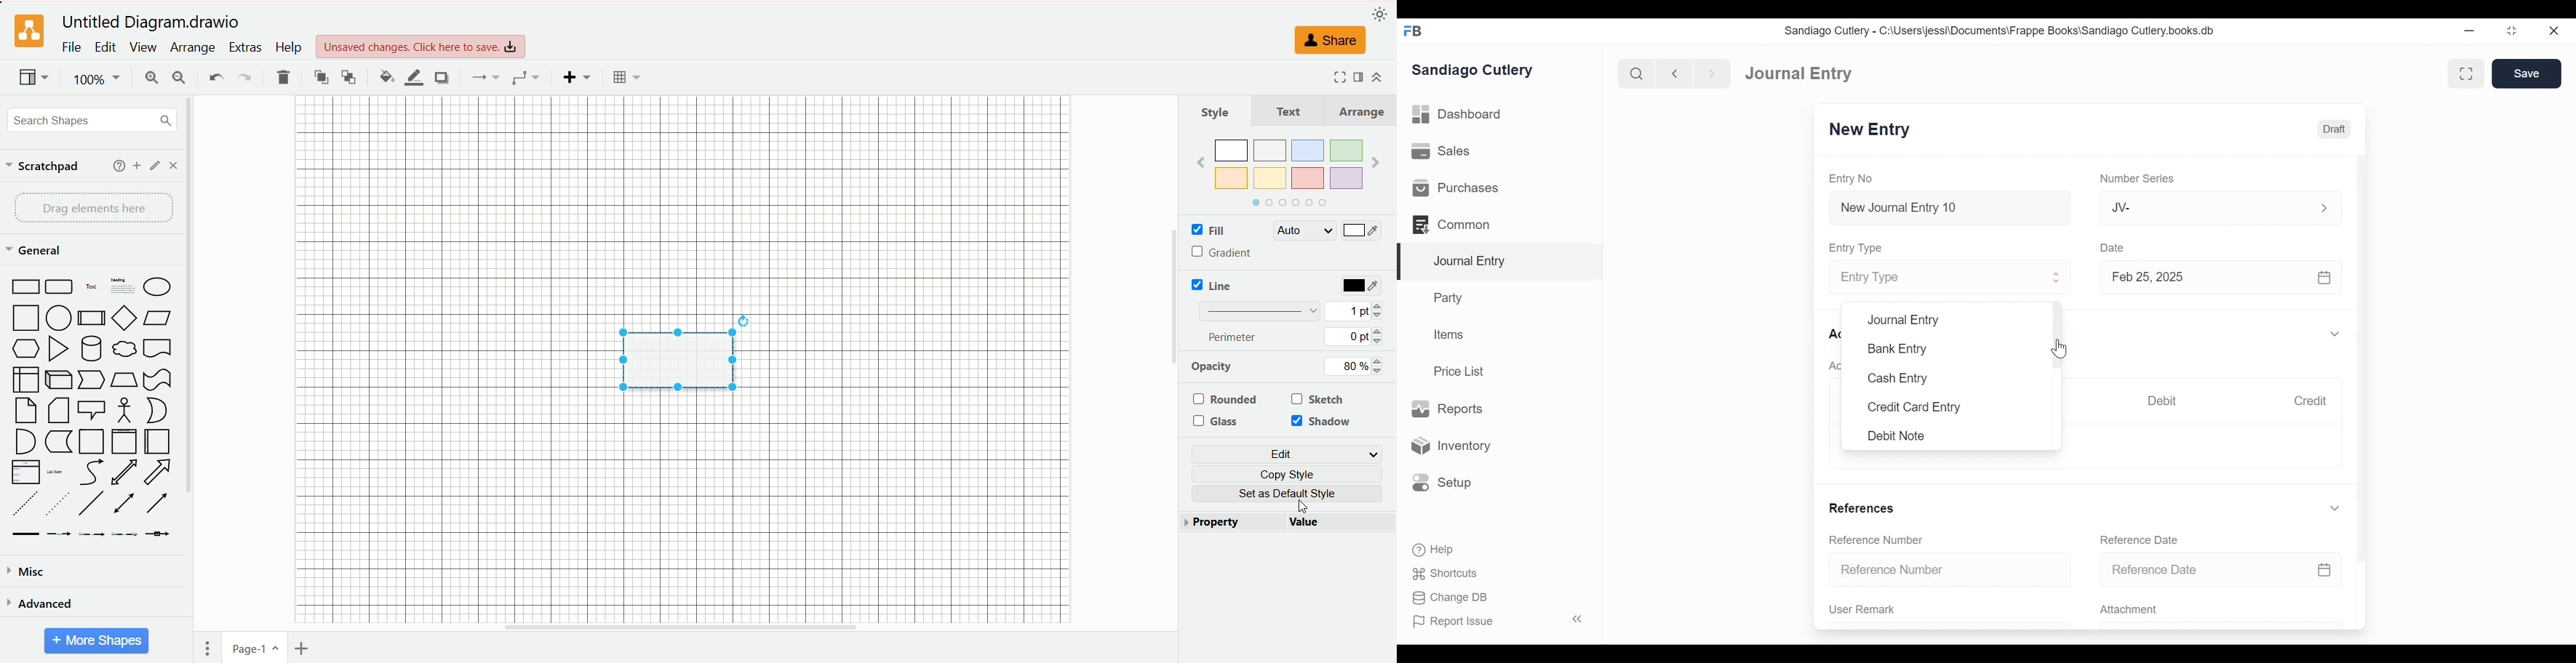 Image resolution: width=2576 pixels, height=672 pixels. What do you see at coordinates (37, 252) in the screenshot?
I see `general` at bounding box center [37, 252].